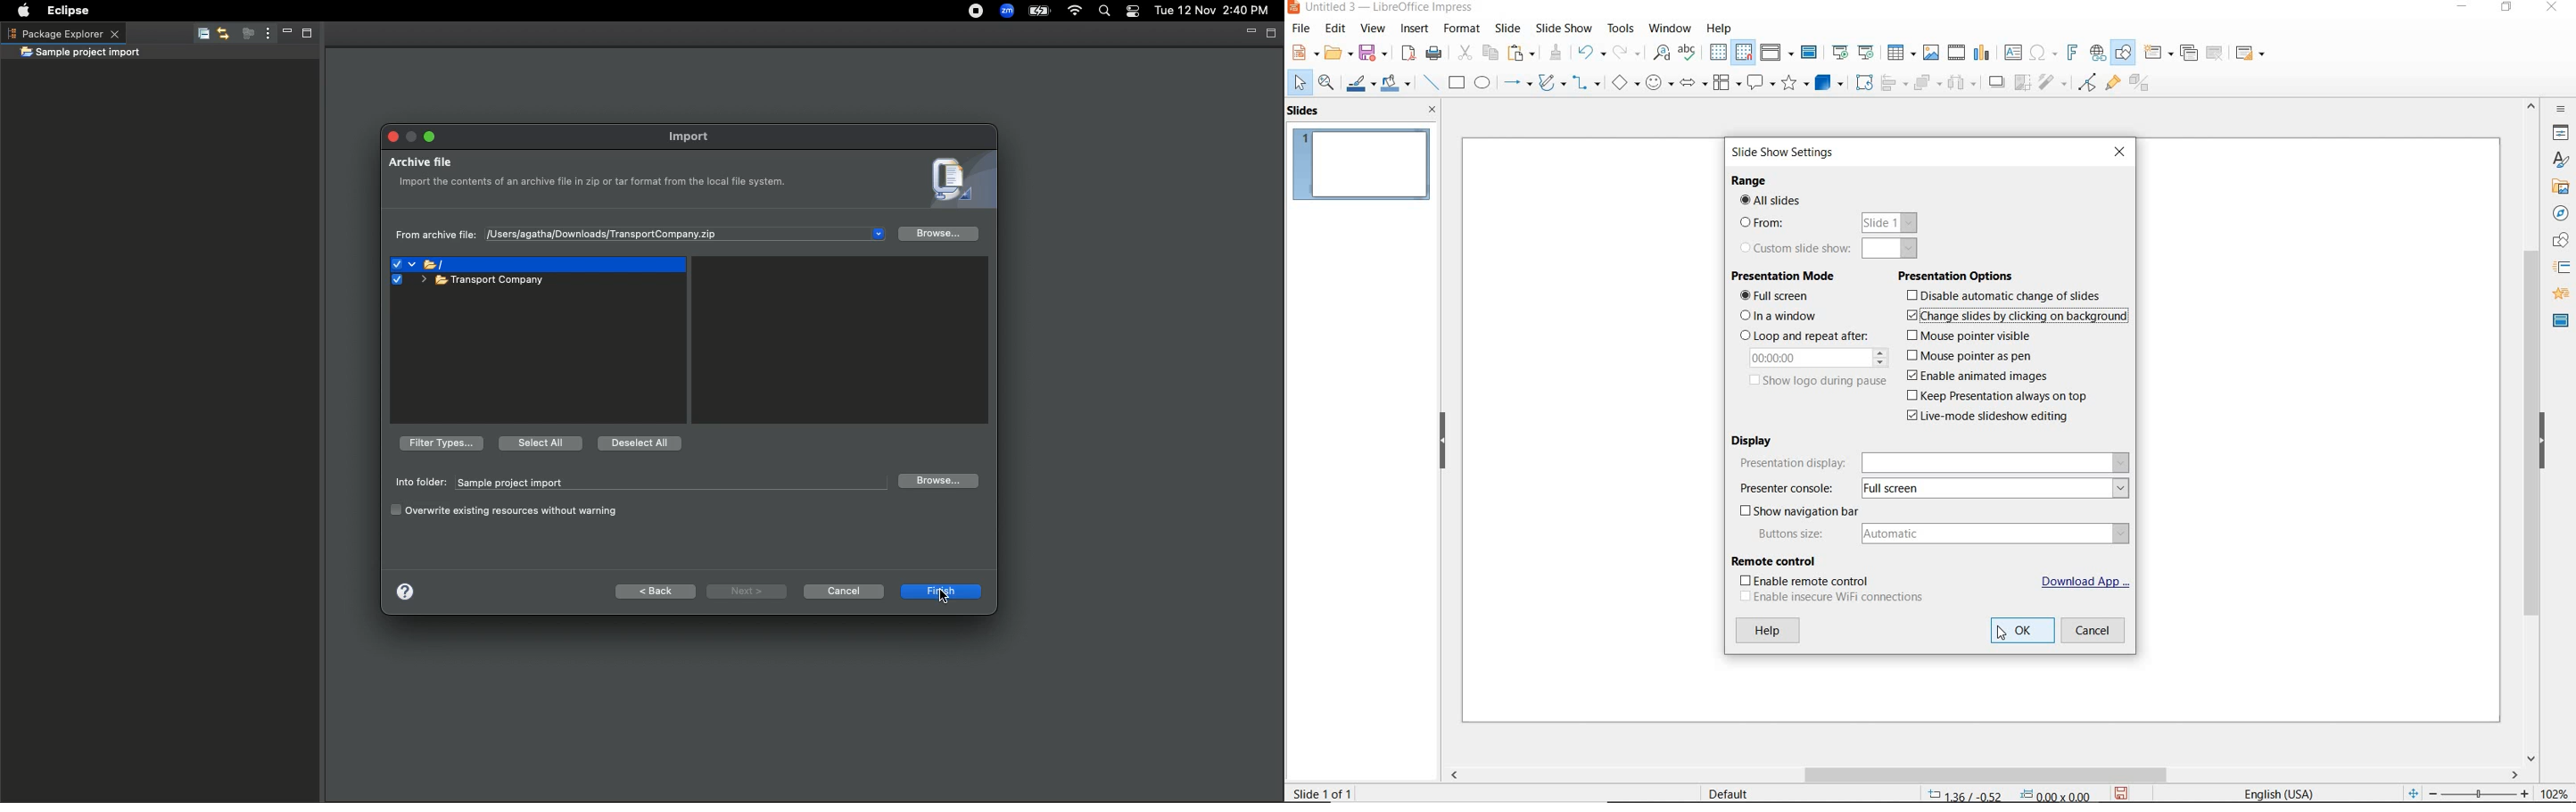 This screenshot has height=812, width=2576. What do you see at coordinates (1458, 82) in the screenshot?
I see `RECTANGLE` at bounding box center [1458, 82].